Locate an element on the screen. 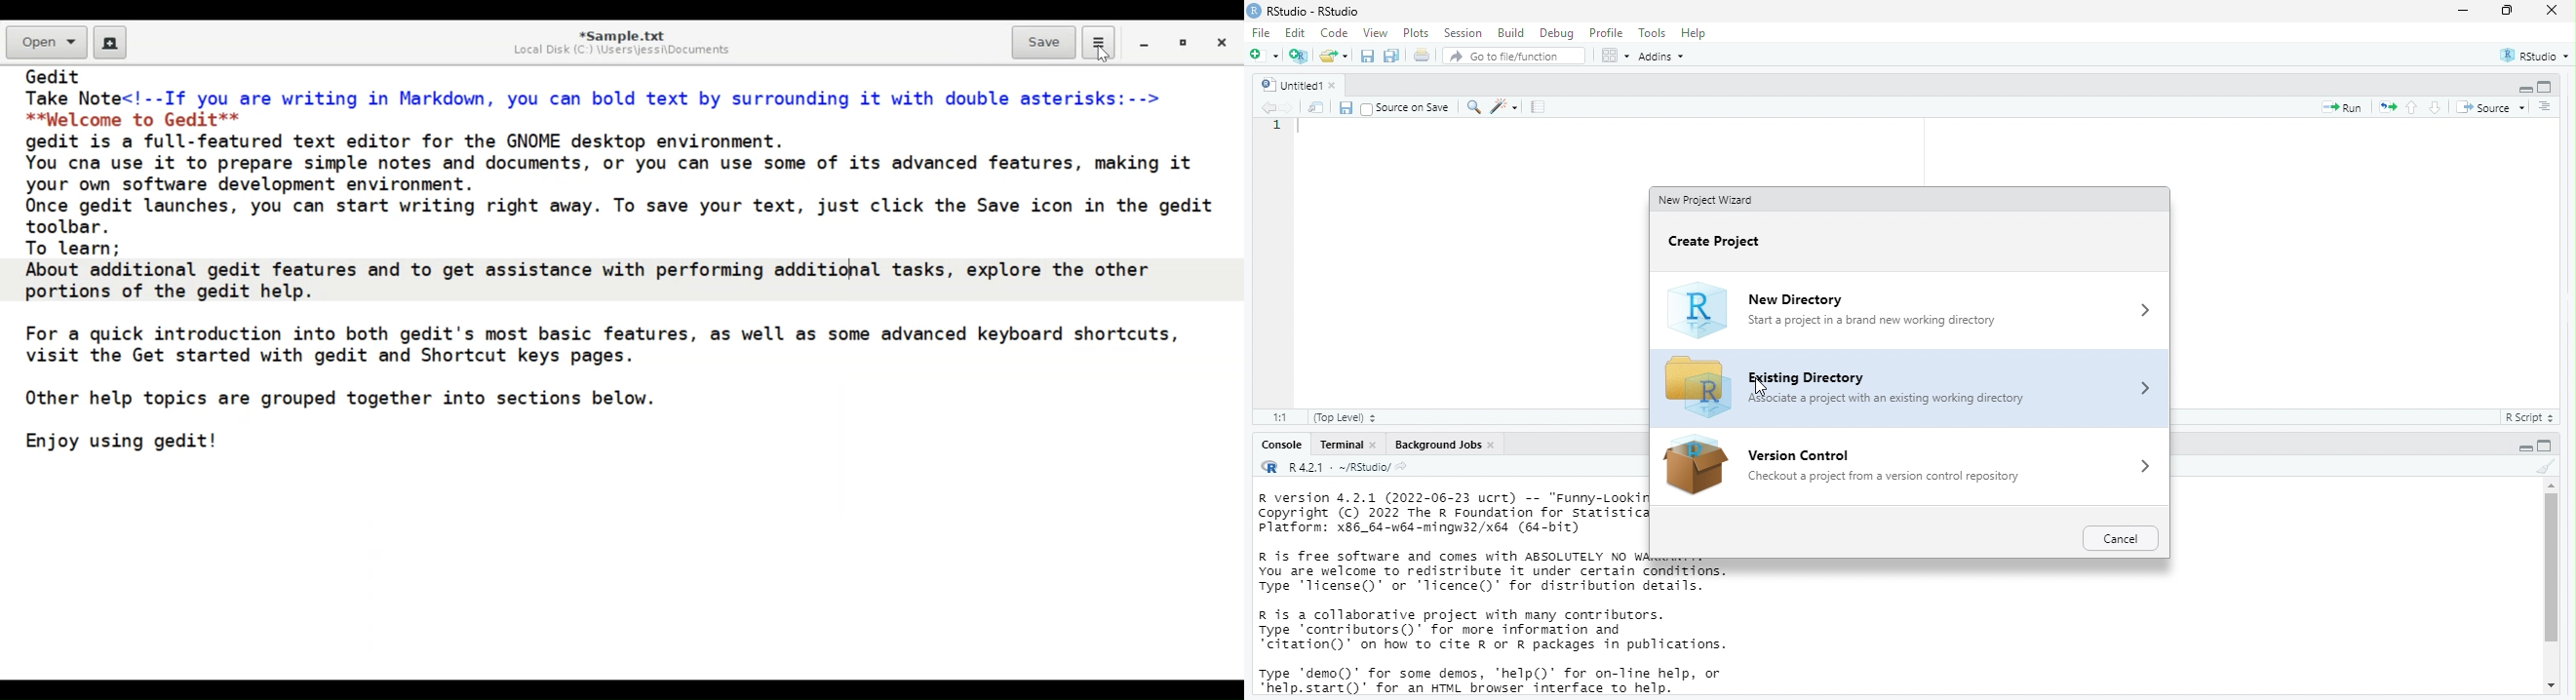  code area is located at coordinates (2362, 264).